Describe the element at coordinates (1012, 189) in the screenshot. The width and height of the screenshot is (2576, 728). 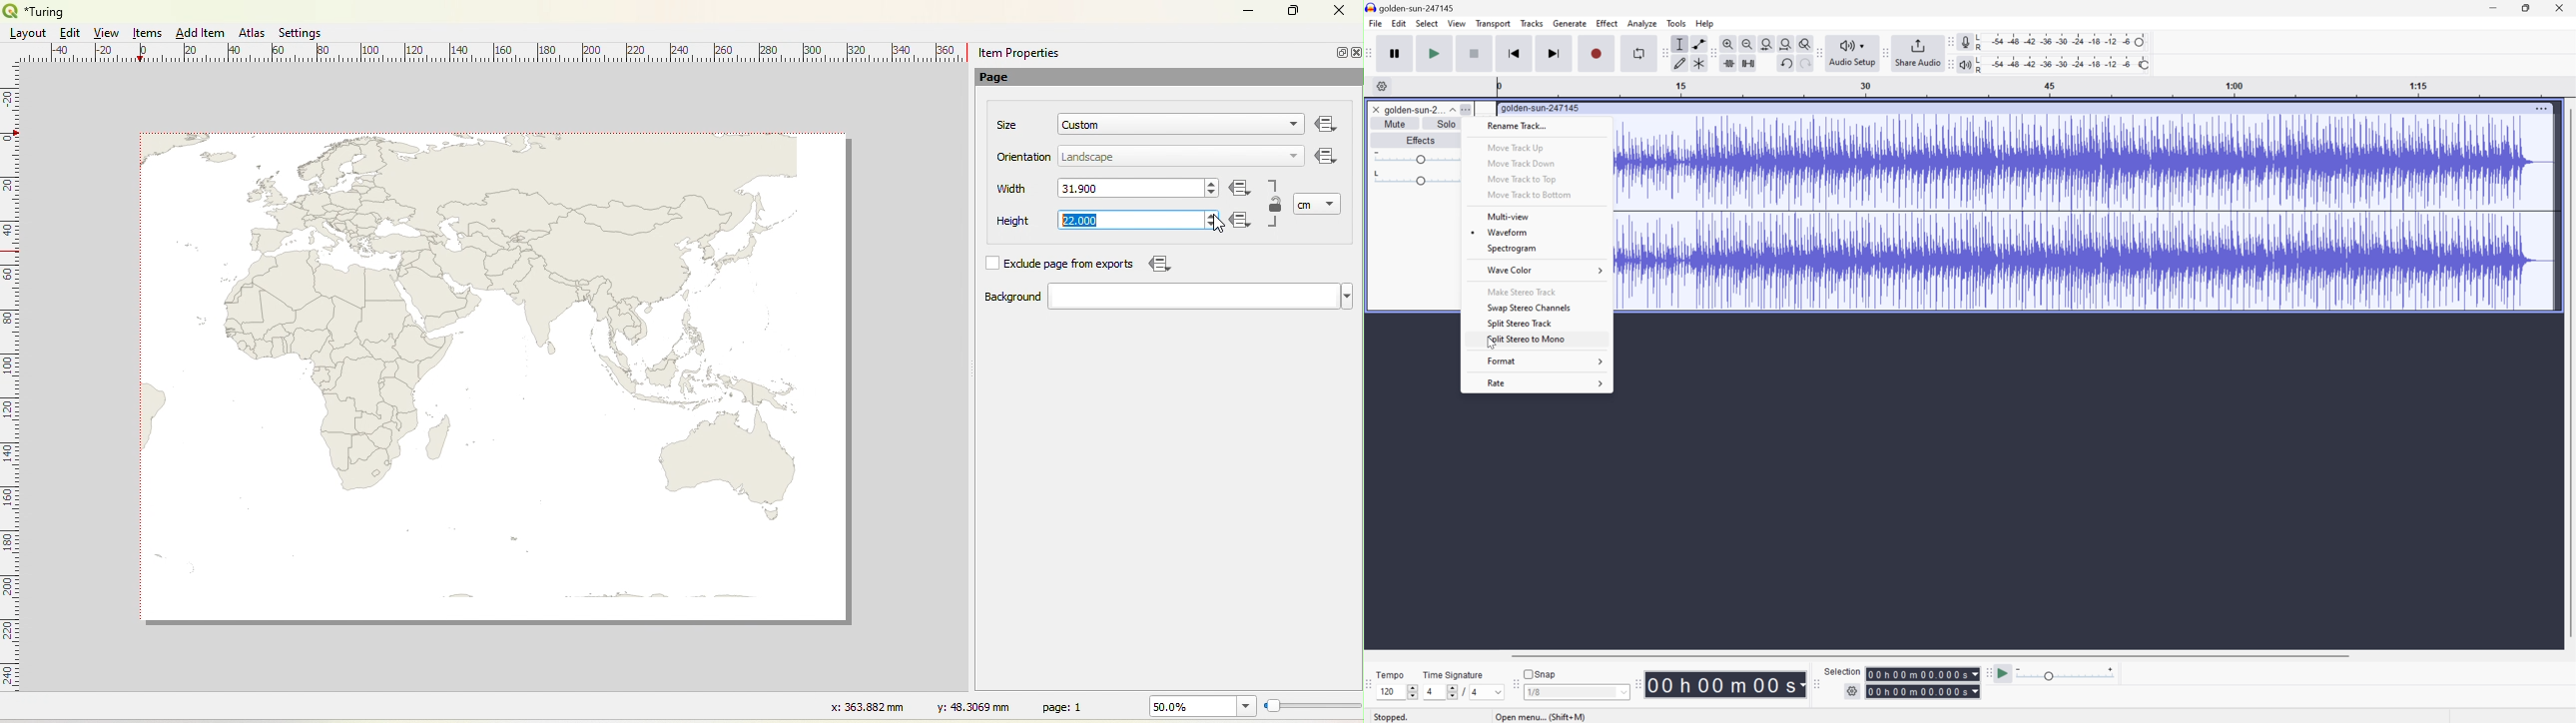
I see `Width` at that location.